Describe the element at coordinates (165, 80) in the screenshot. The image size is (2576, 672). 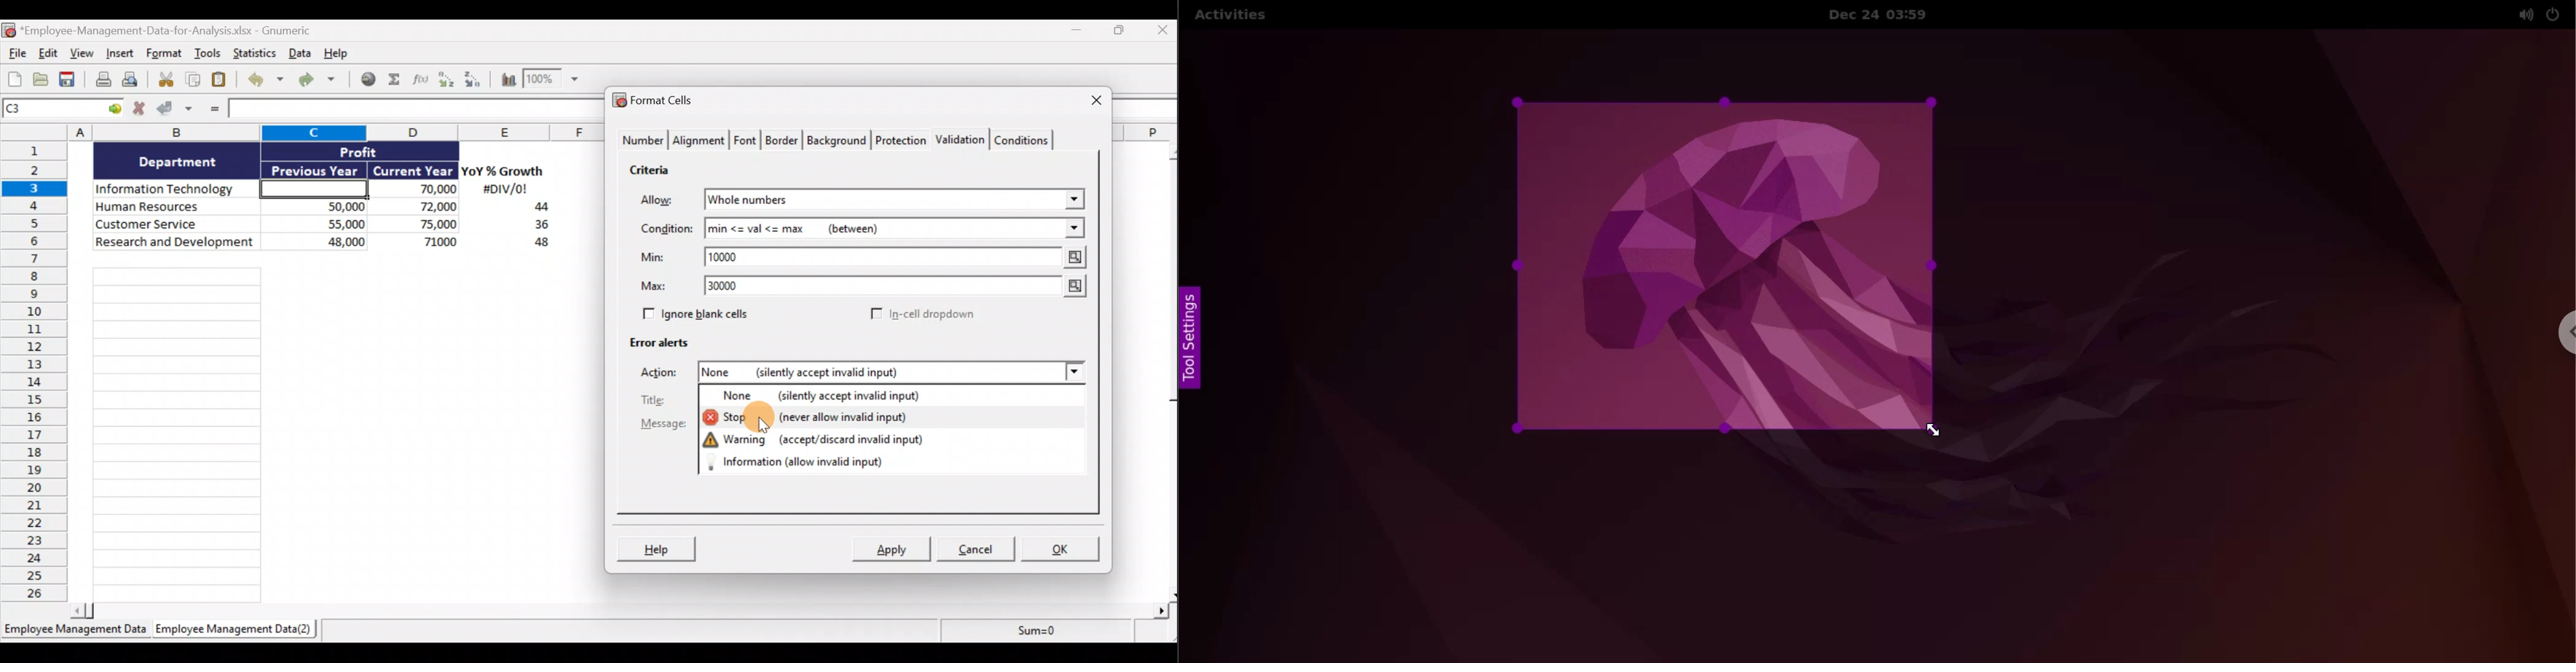
I see `Cut selection` at that location.